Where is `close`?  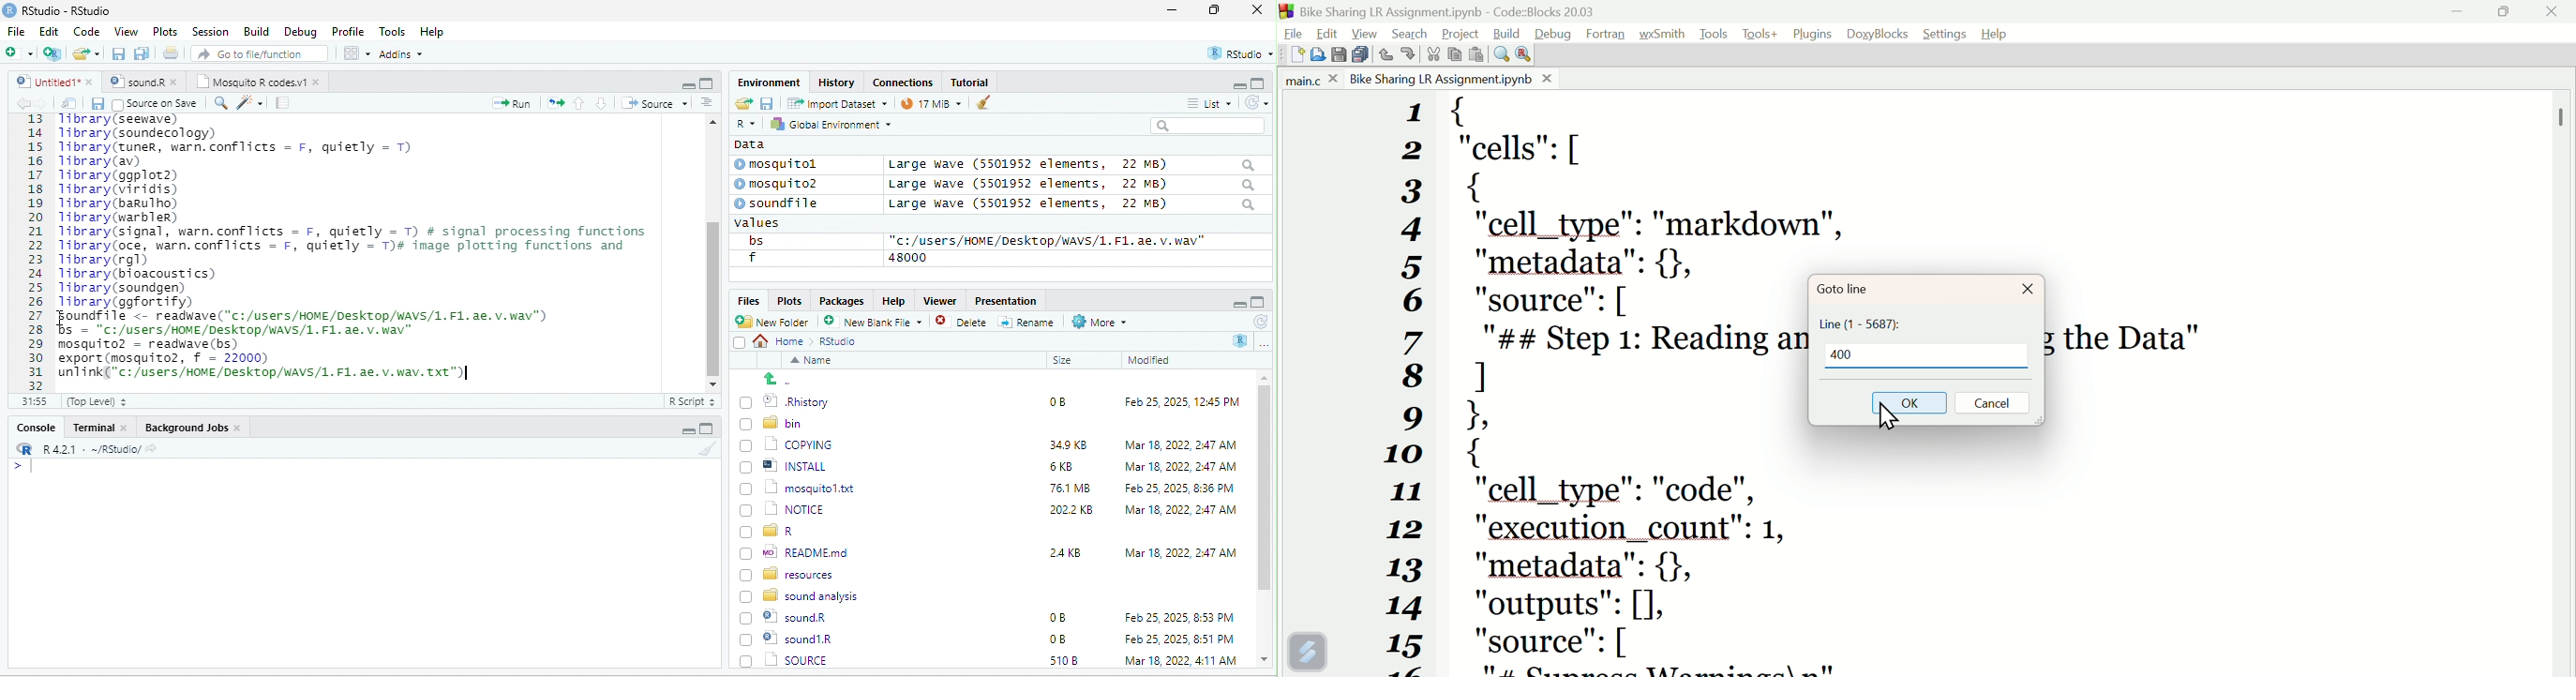
close is located at coordinates (1257, 11).